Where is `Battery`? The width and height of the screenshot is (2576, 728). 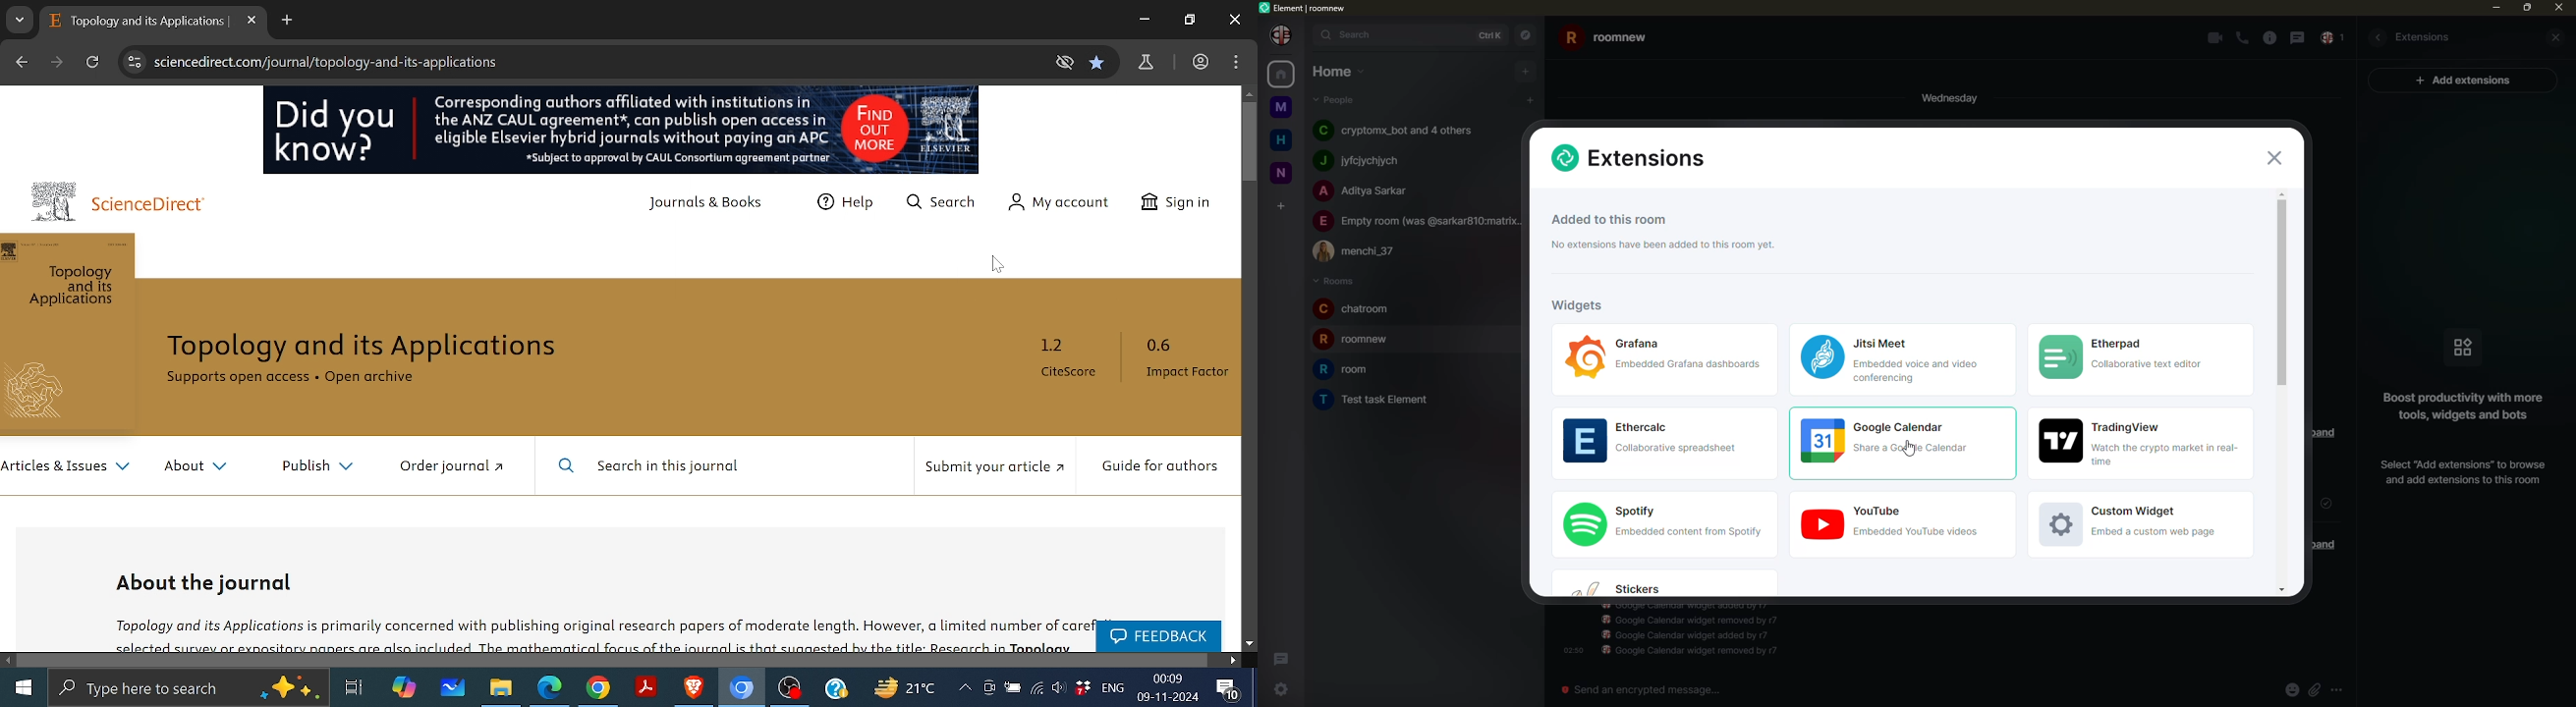 Battery is located at coordinates (1012, 688).